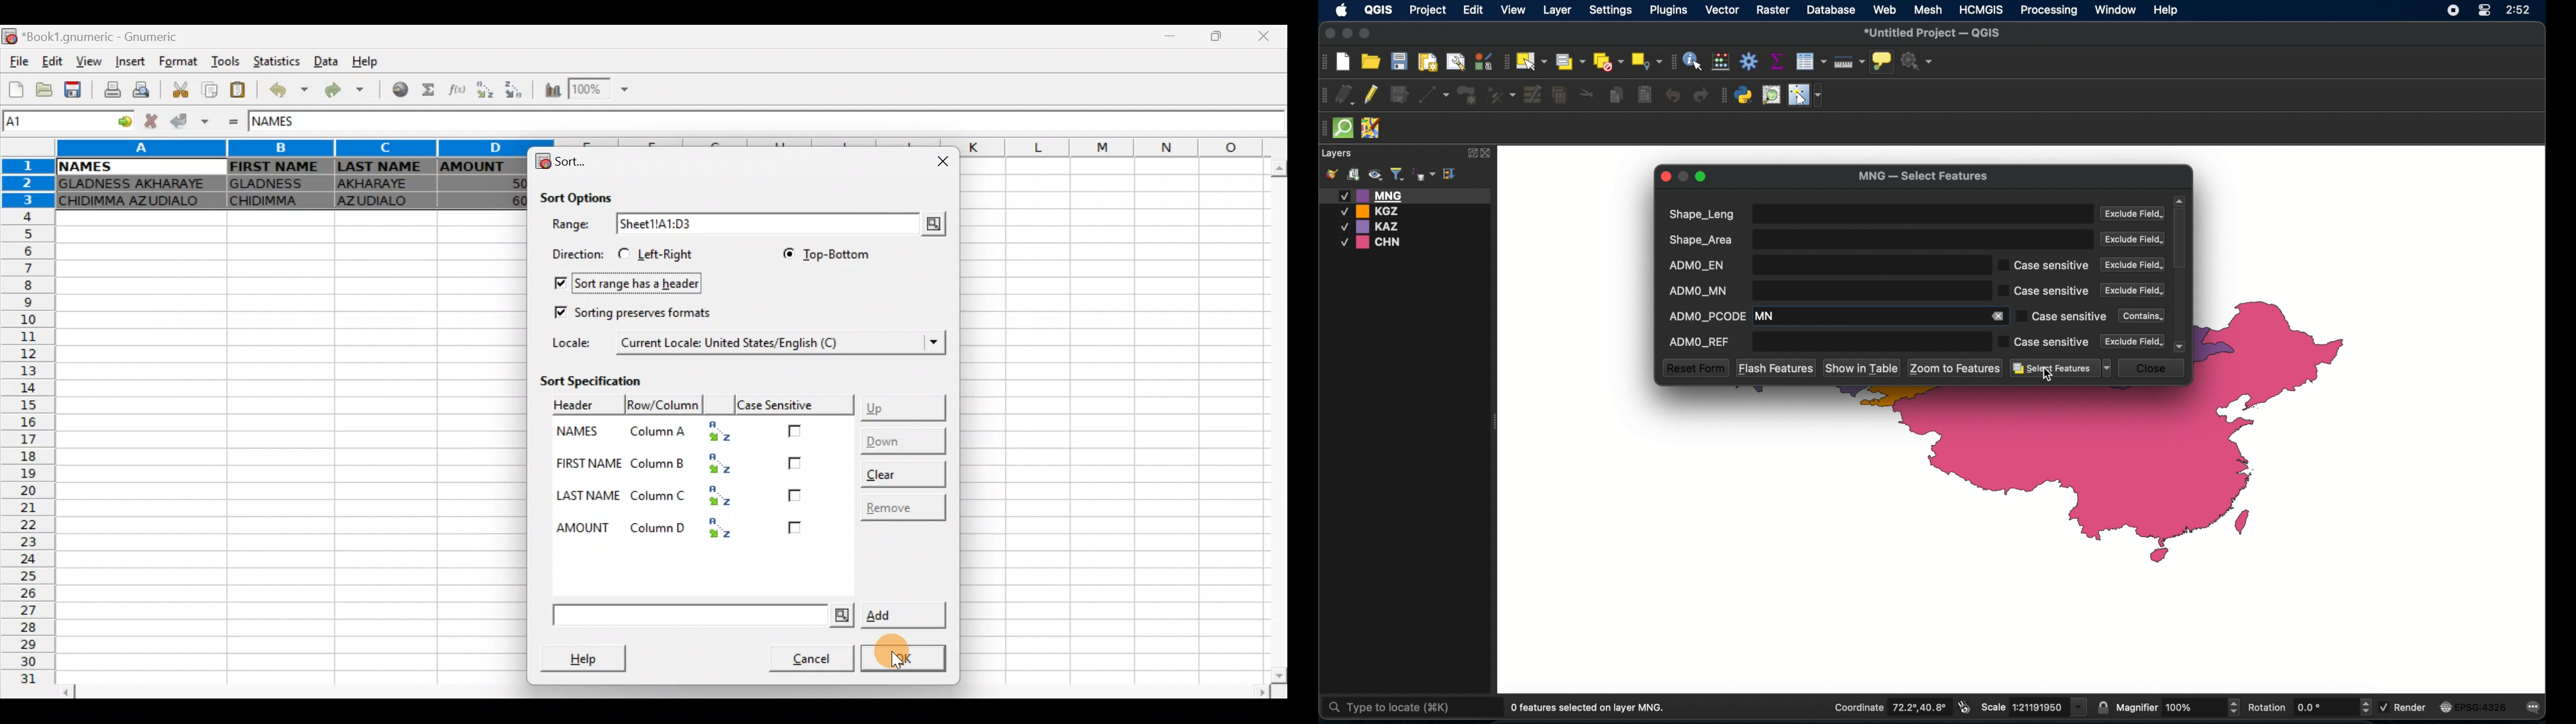 The width and height of the screenshot is (2576, 728). I want to click on project toolbar, so click(1322, 62).